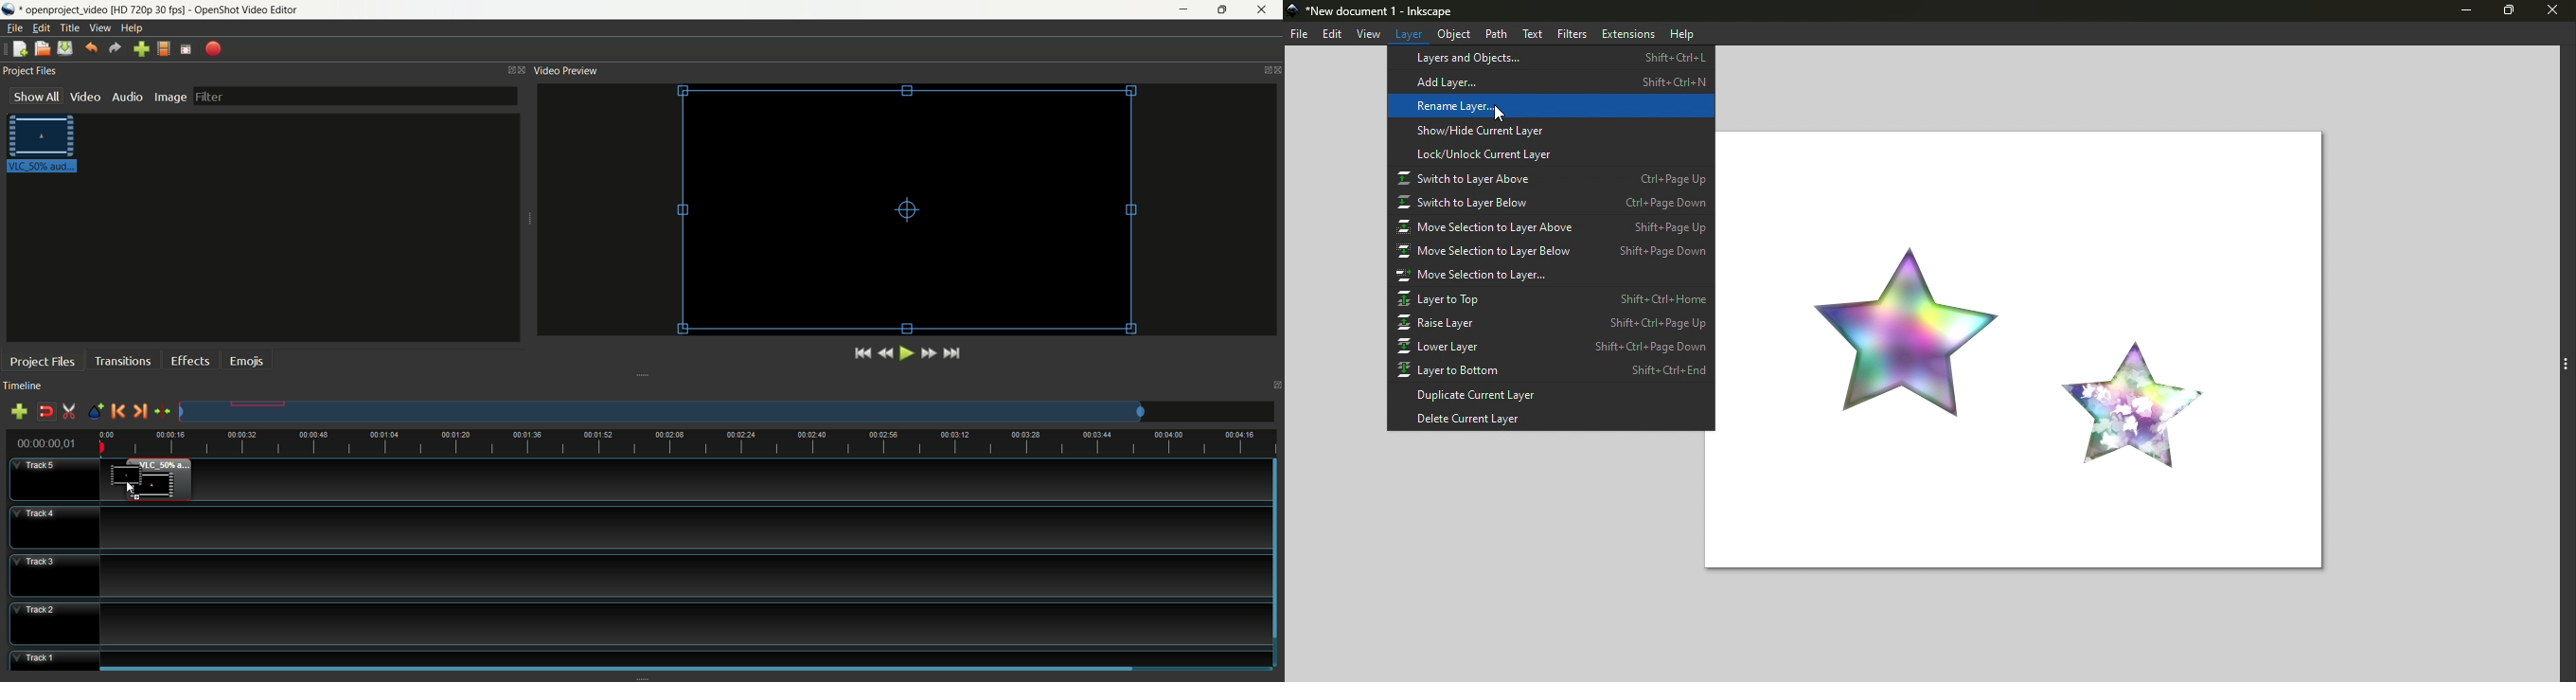 Image resolution: width=2576 pixels, height=700 pixels. I want to click on view, so click(1365, 35).